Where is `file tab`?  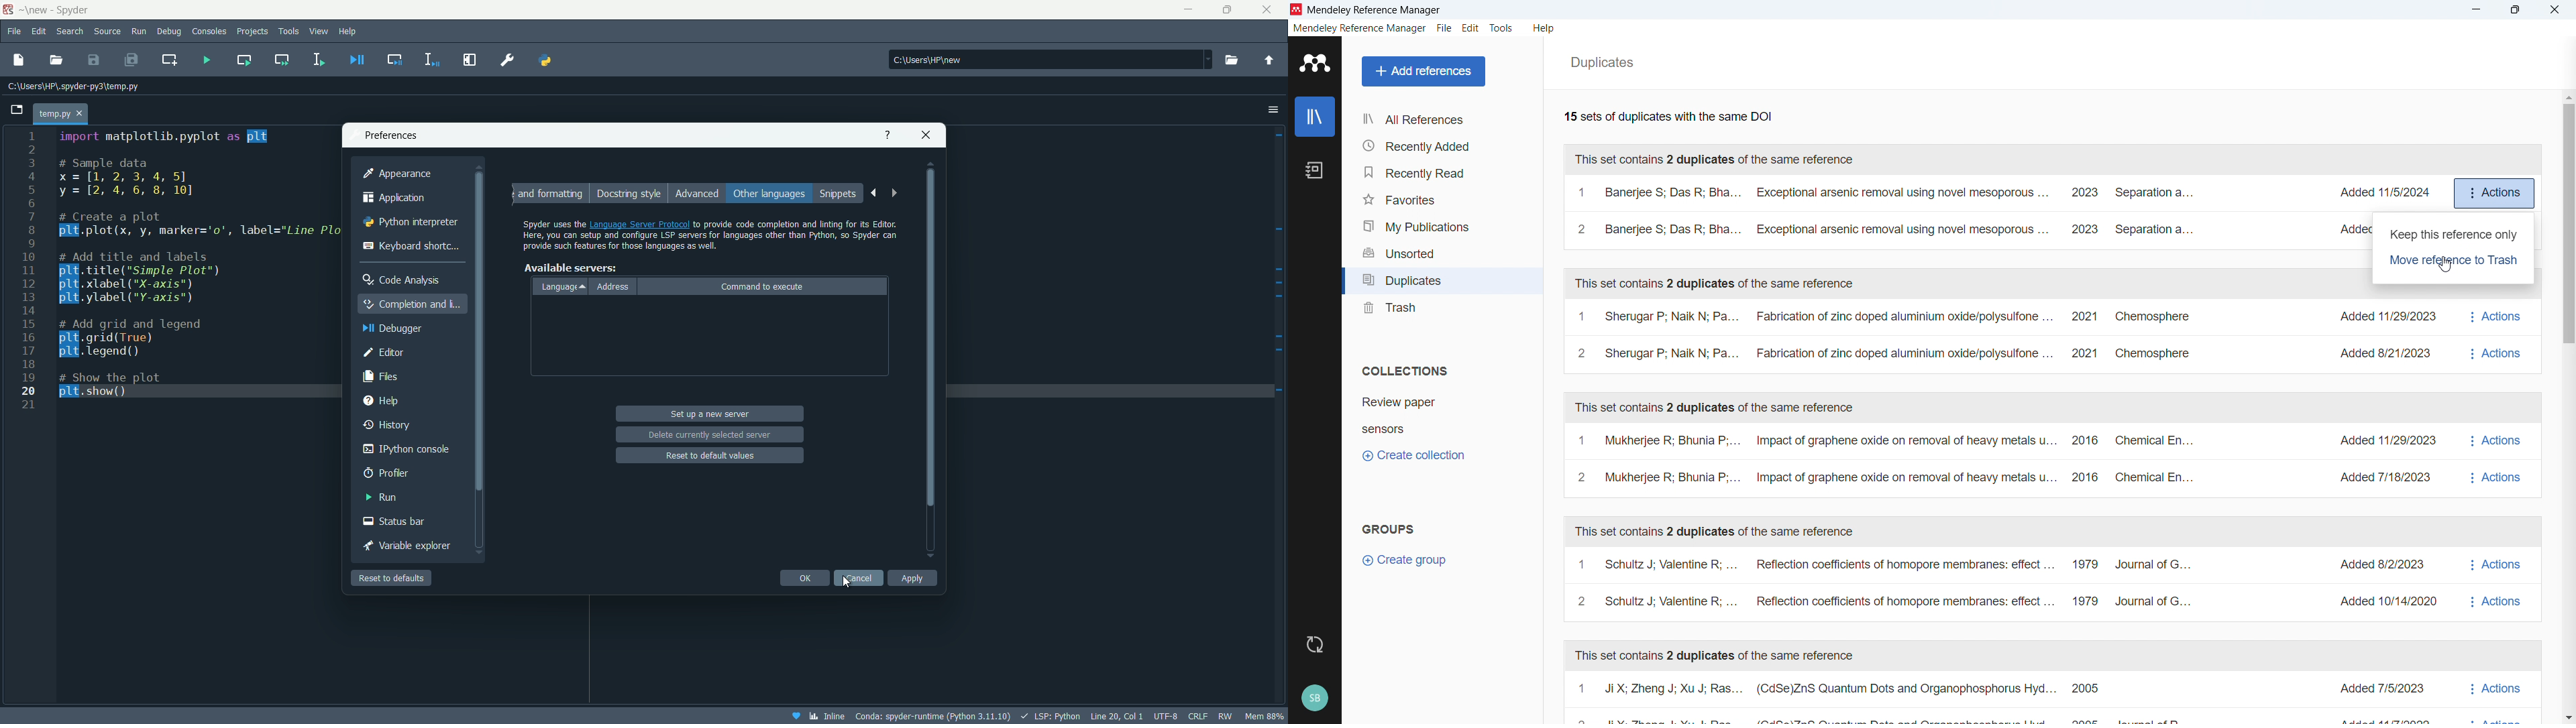
file tab is located at coordinates (61, 114).